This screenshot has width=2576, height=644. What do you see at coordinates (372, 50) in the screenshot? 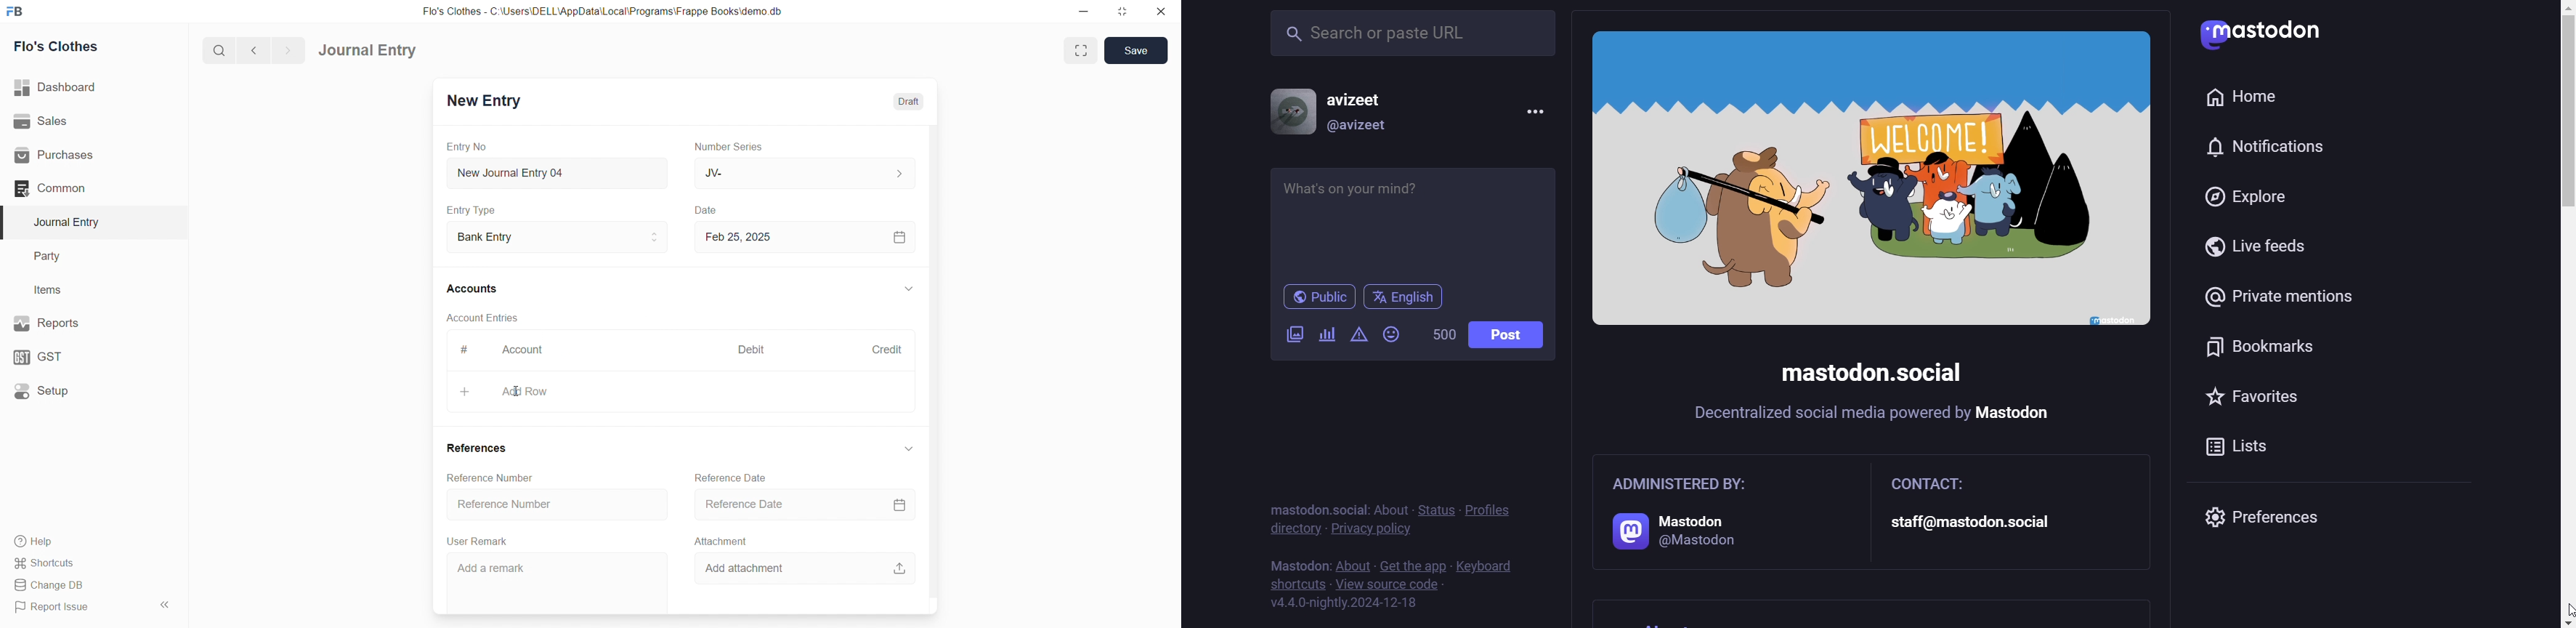
I see `Journal Entry` at bounding box center [372, 50].